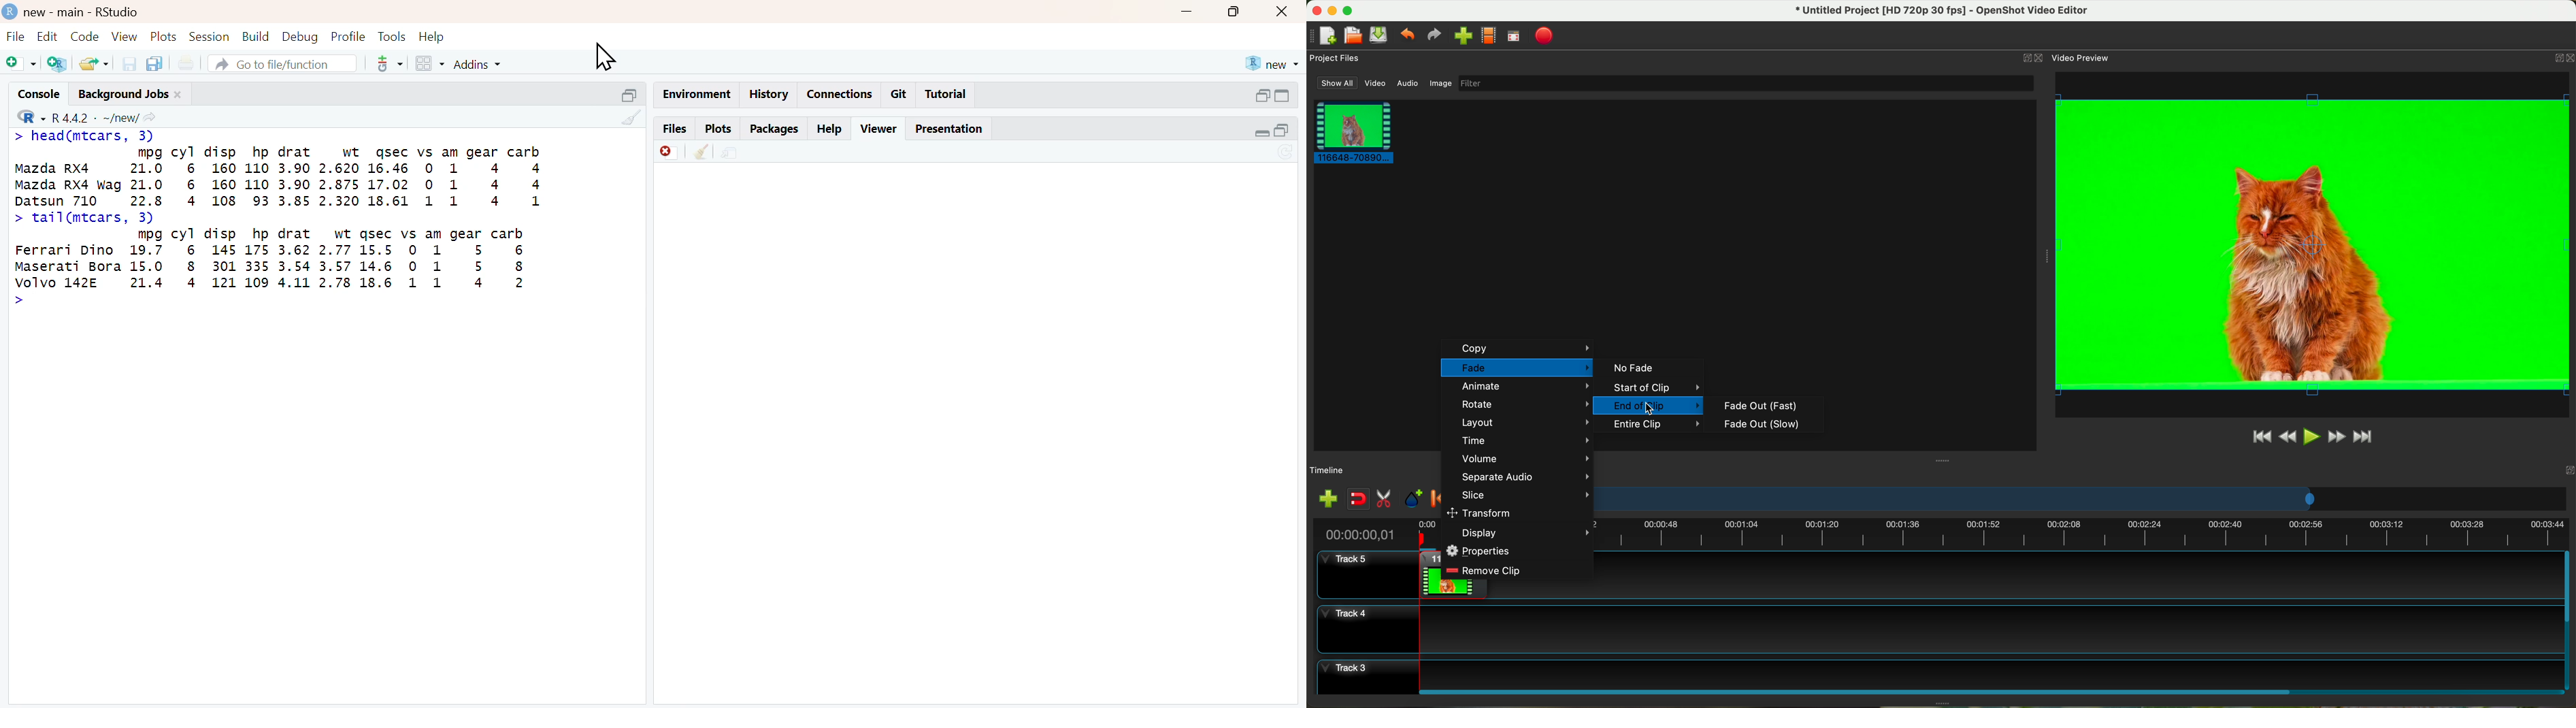 The image size is (2576, 728). What do you see at coordinates (154, 63) in the screenshot?
I see `Save all open documents` at bounding box center [154, 63].